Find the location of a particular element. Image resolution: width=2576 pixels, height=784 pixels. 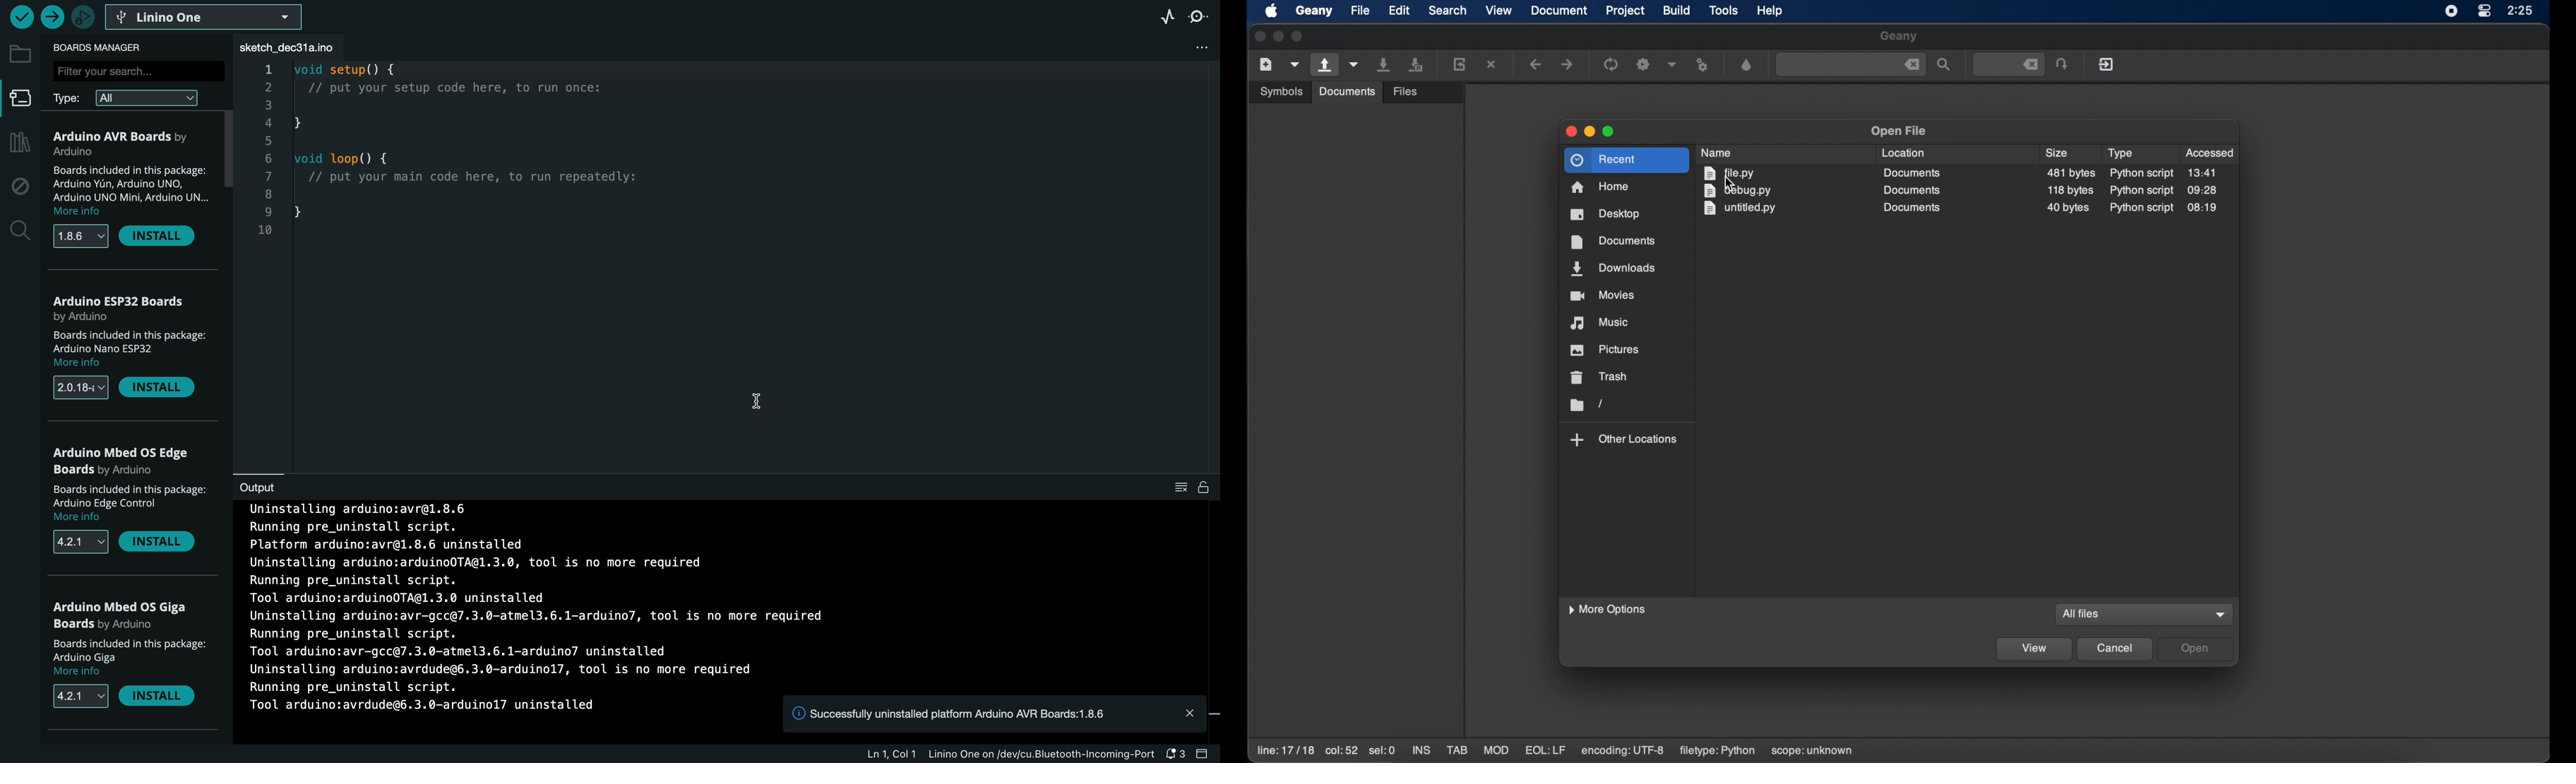

file setting is located at coordinates (1191, 47).